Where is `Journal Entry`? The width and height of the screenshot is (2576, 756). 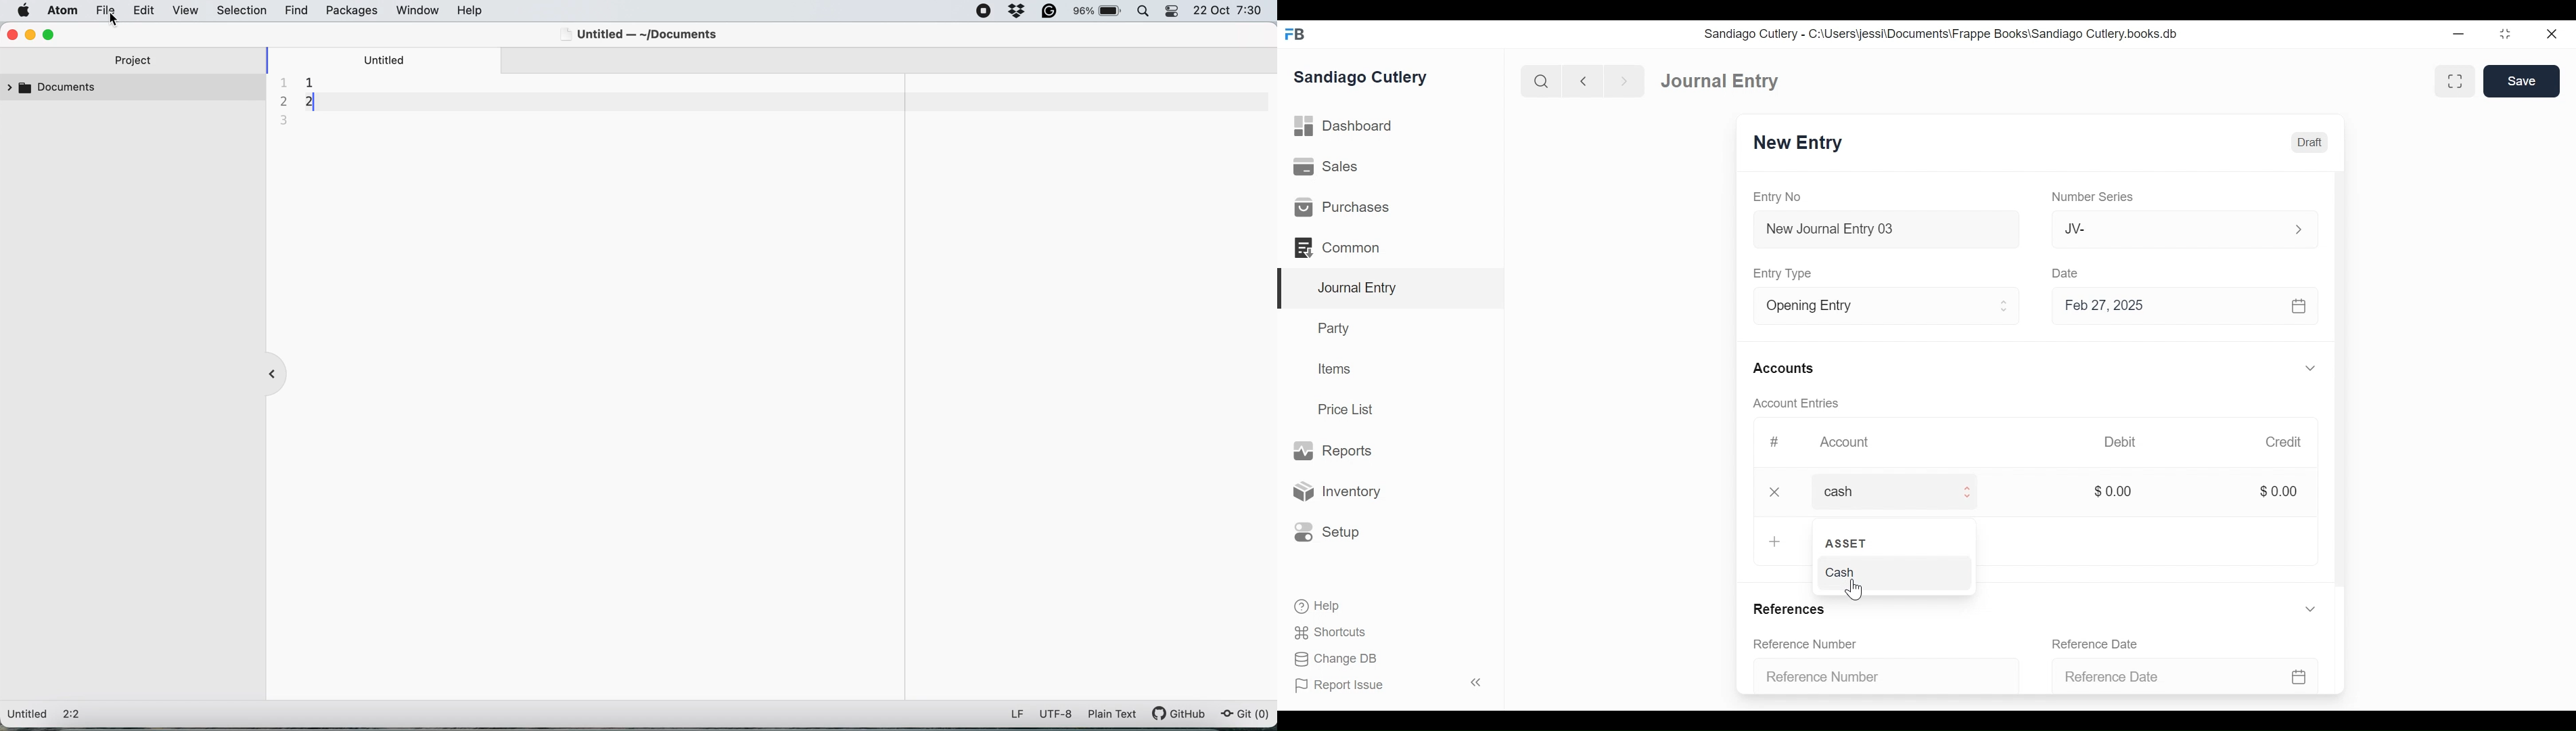
Journal Entry is located at coordinates (1722, 81).